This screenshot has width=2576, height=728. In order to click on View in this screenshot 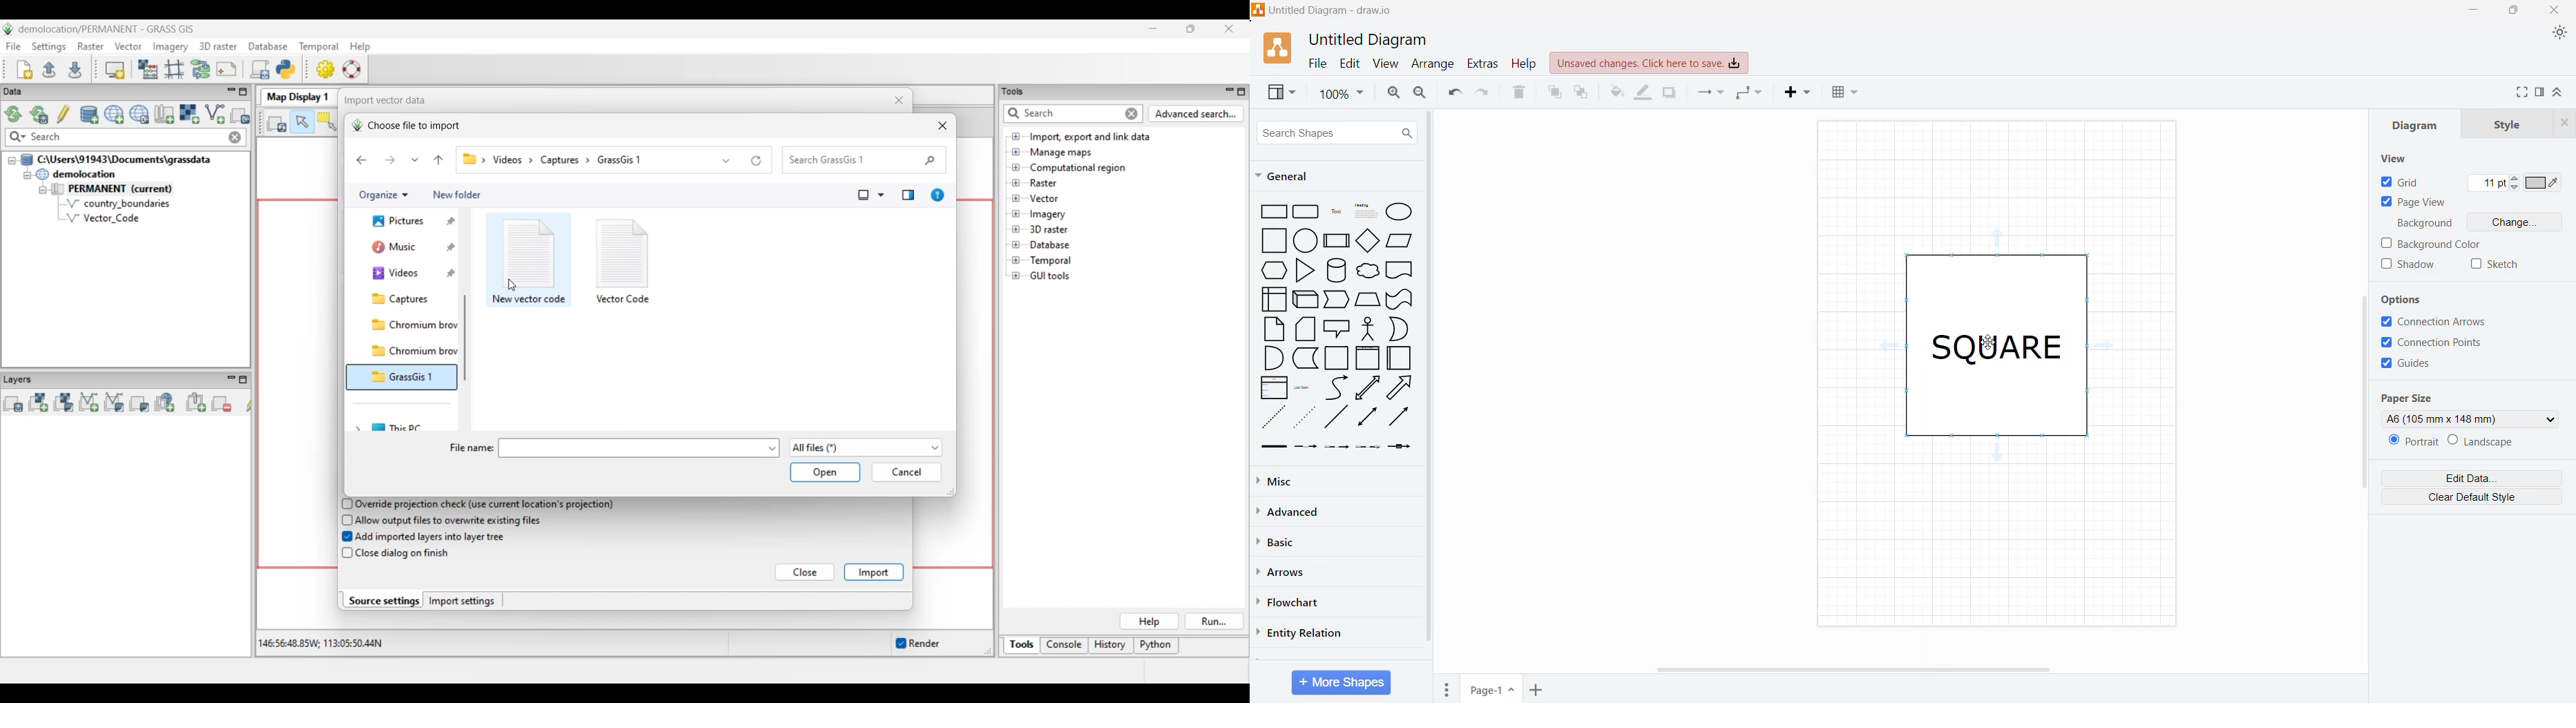, I will do `click(1386, 62)`.